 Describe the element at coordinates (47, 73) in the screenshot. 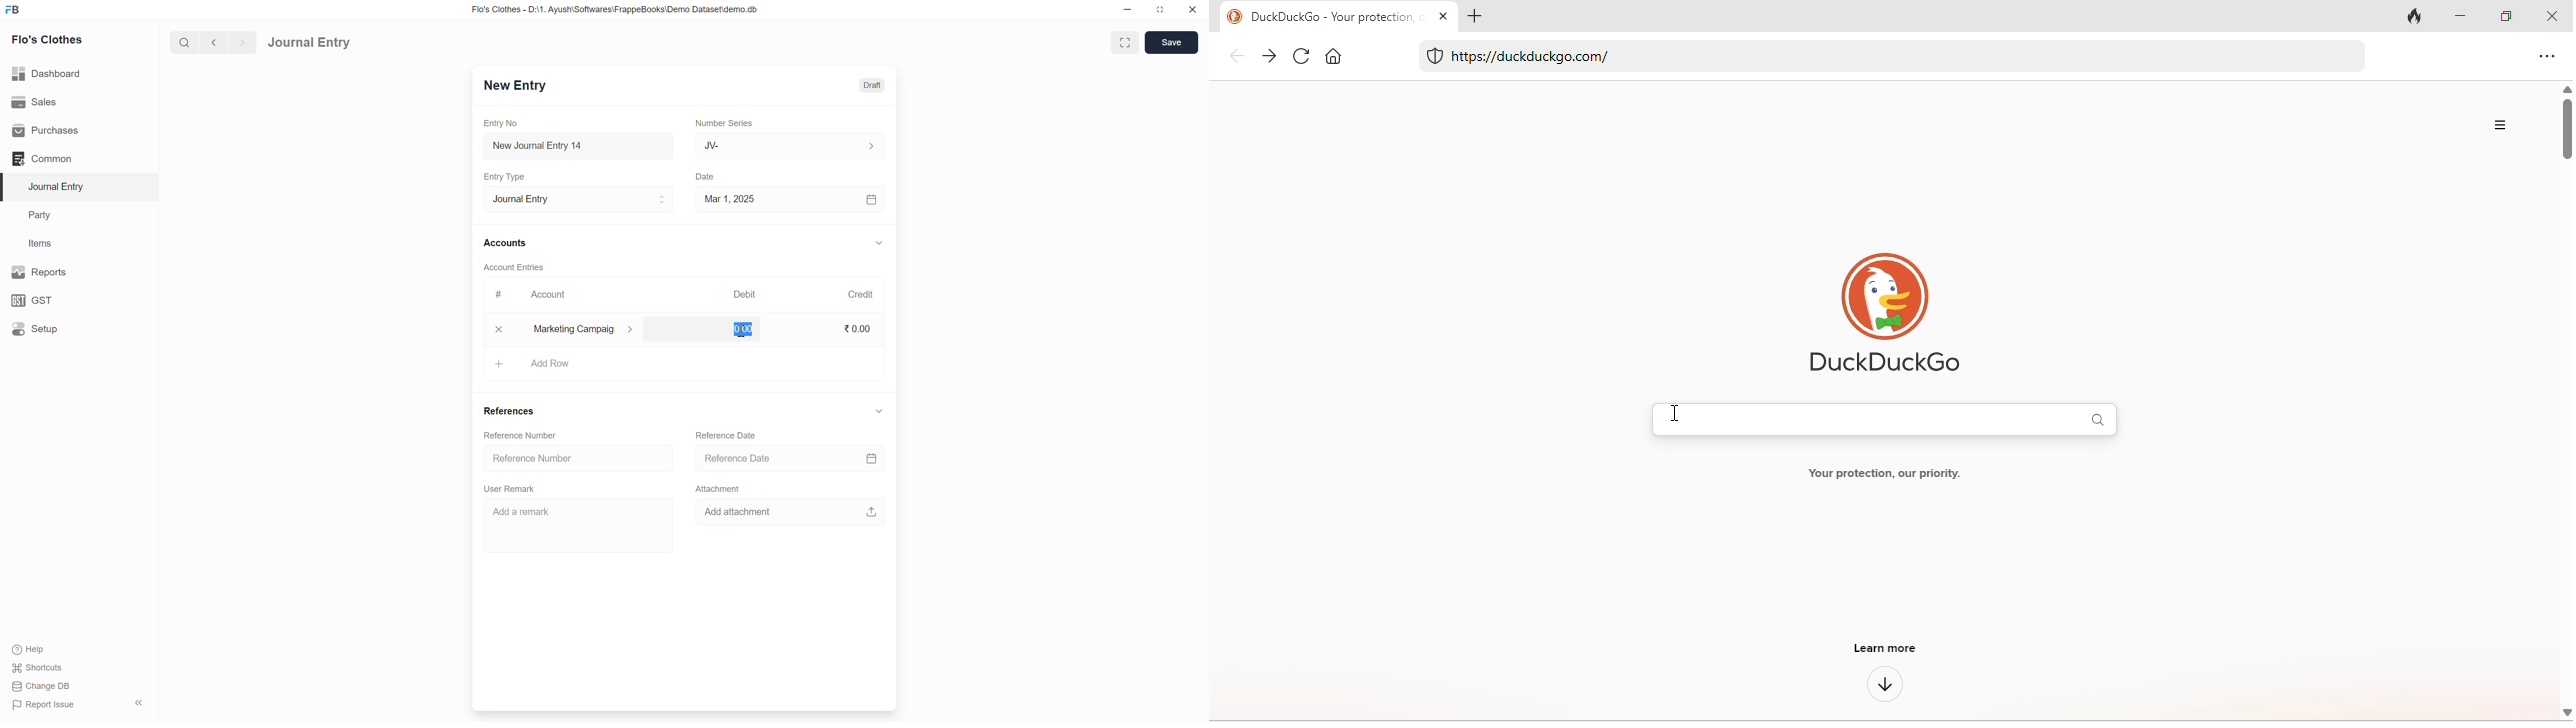

I see `Dashboard` at that location.